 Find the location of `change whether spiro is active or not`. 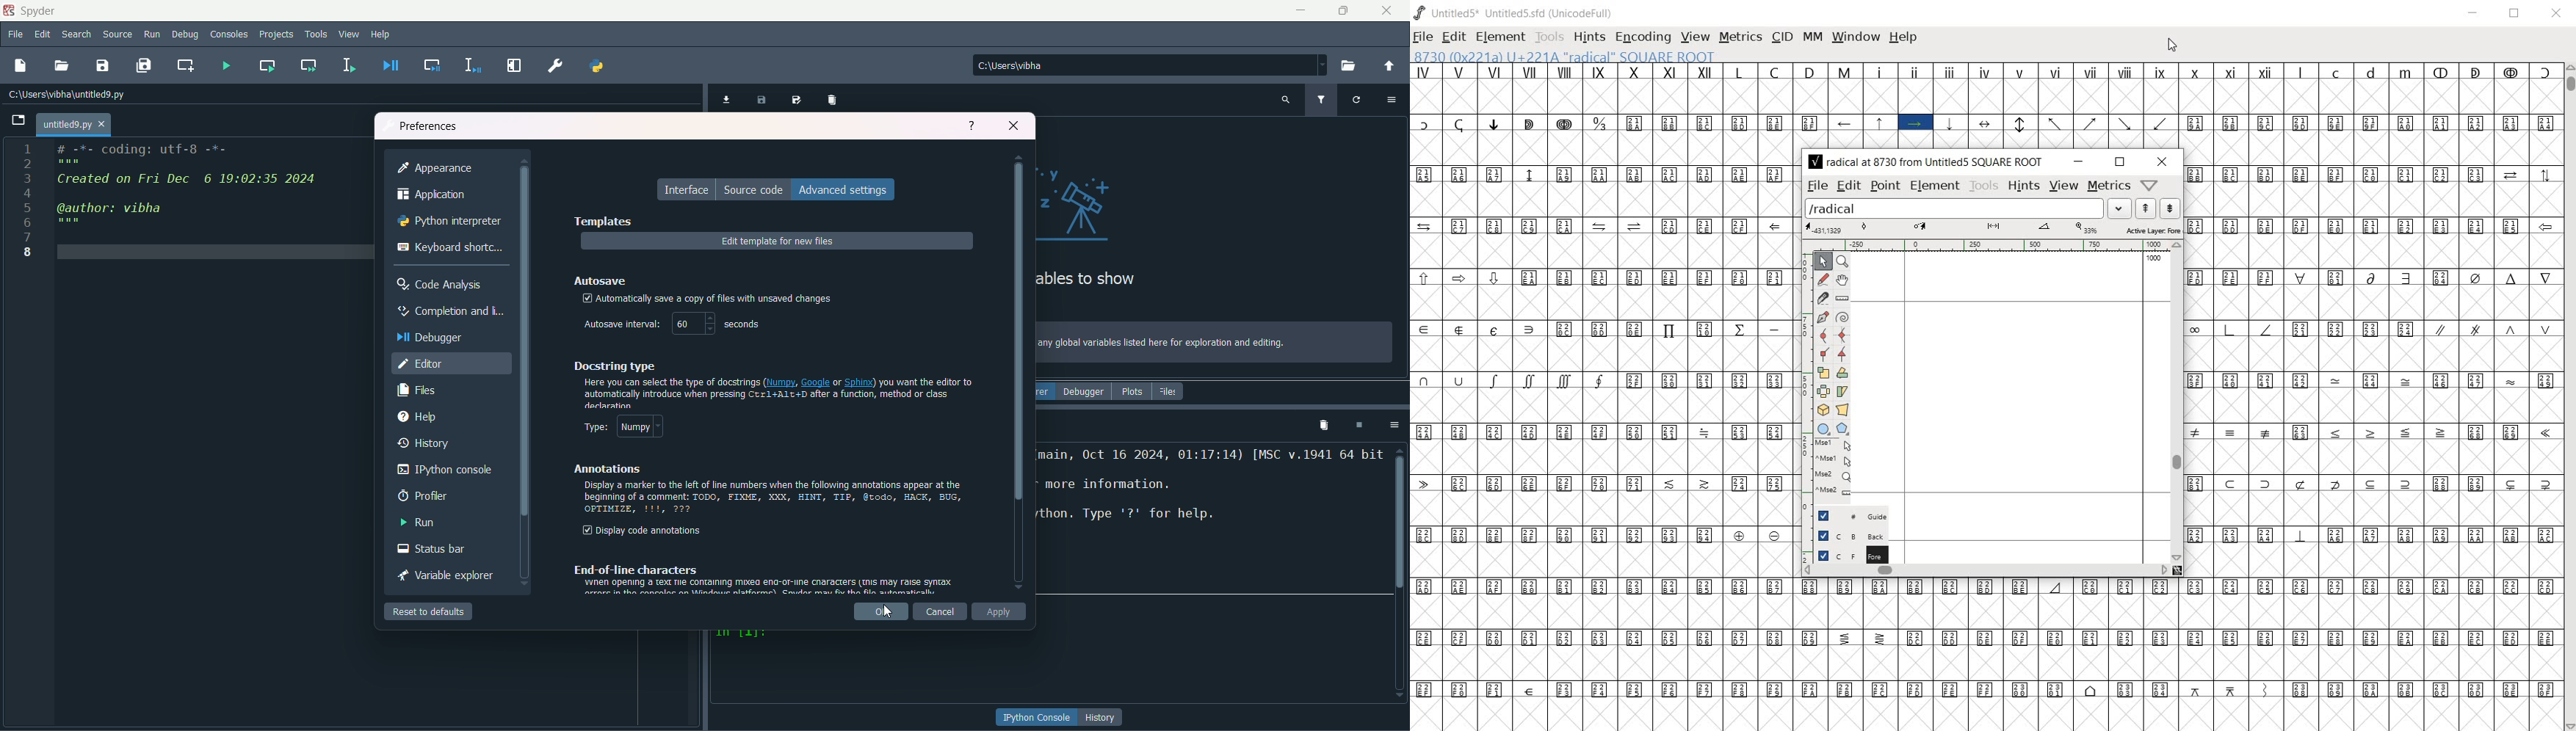

change whether spiro is active or not is located at coordinates (1844, 317).